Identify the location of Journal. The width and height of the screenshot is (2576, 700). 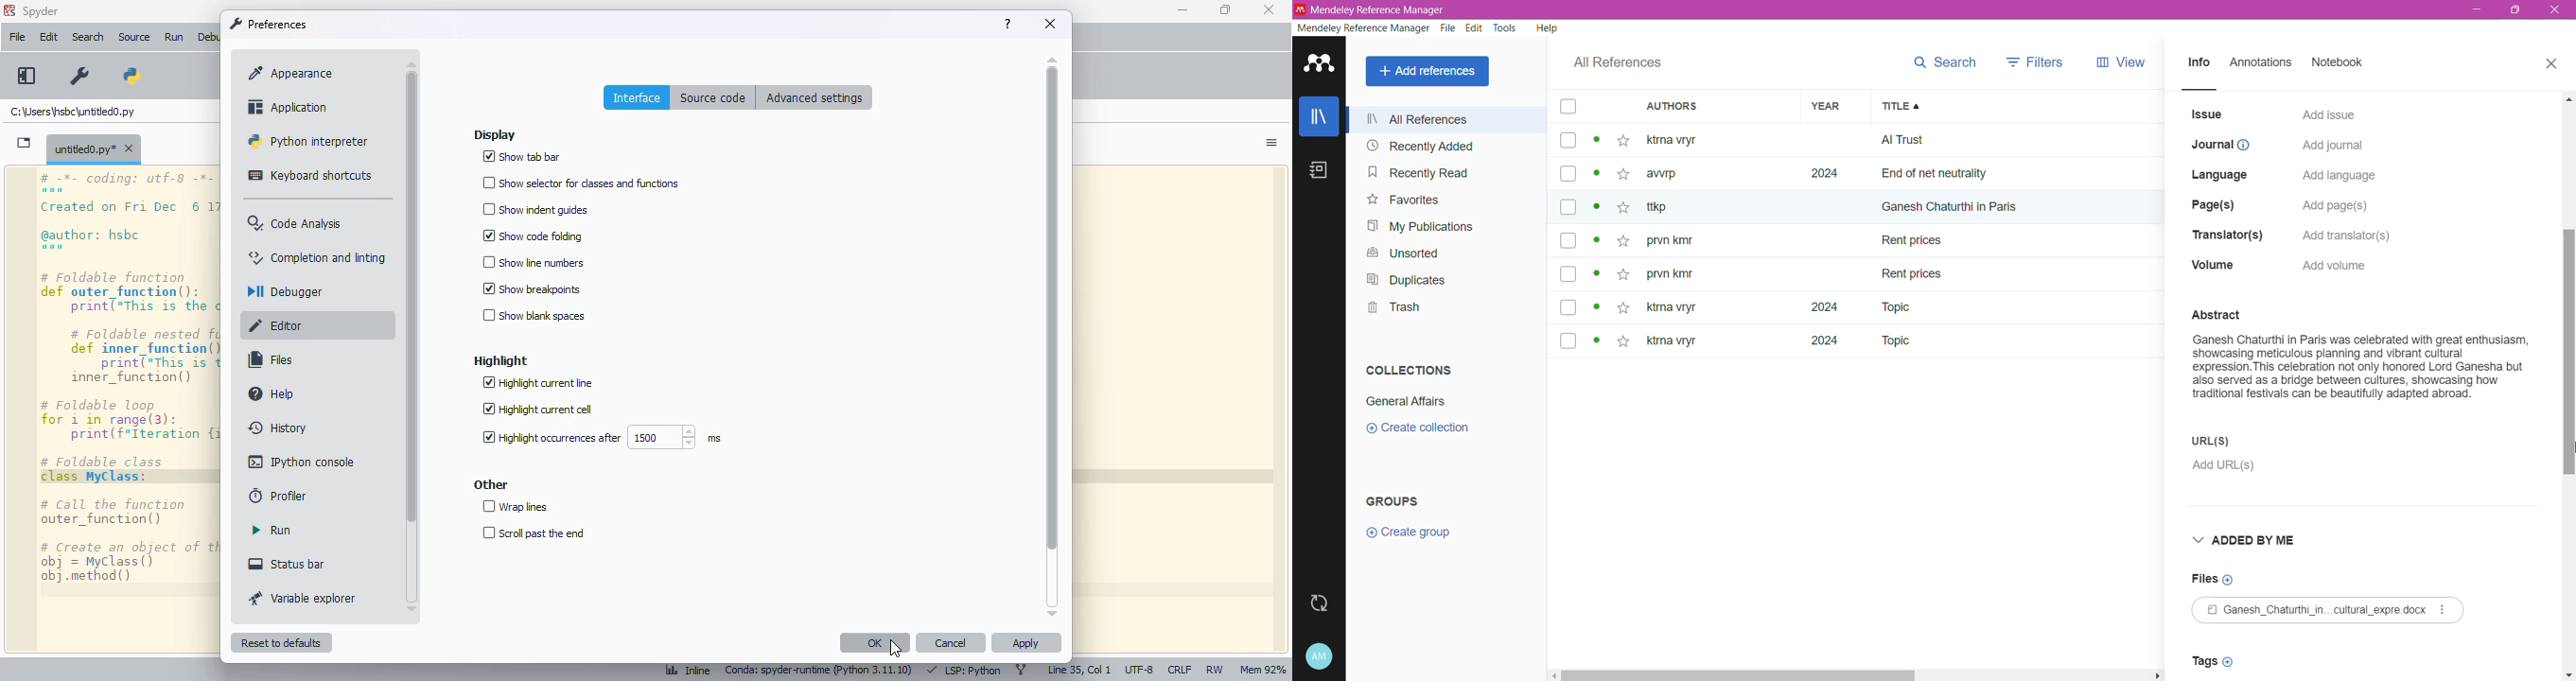
(2222, 145).